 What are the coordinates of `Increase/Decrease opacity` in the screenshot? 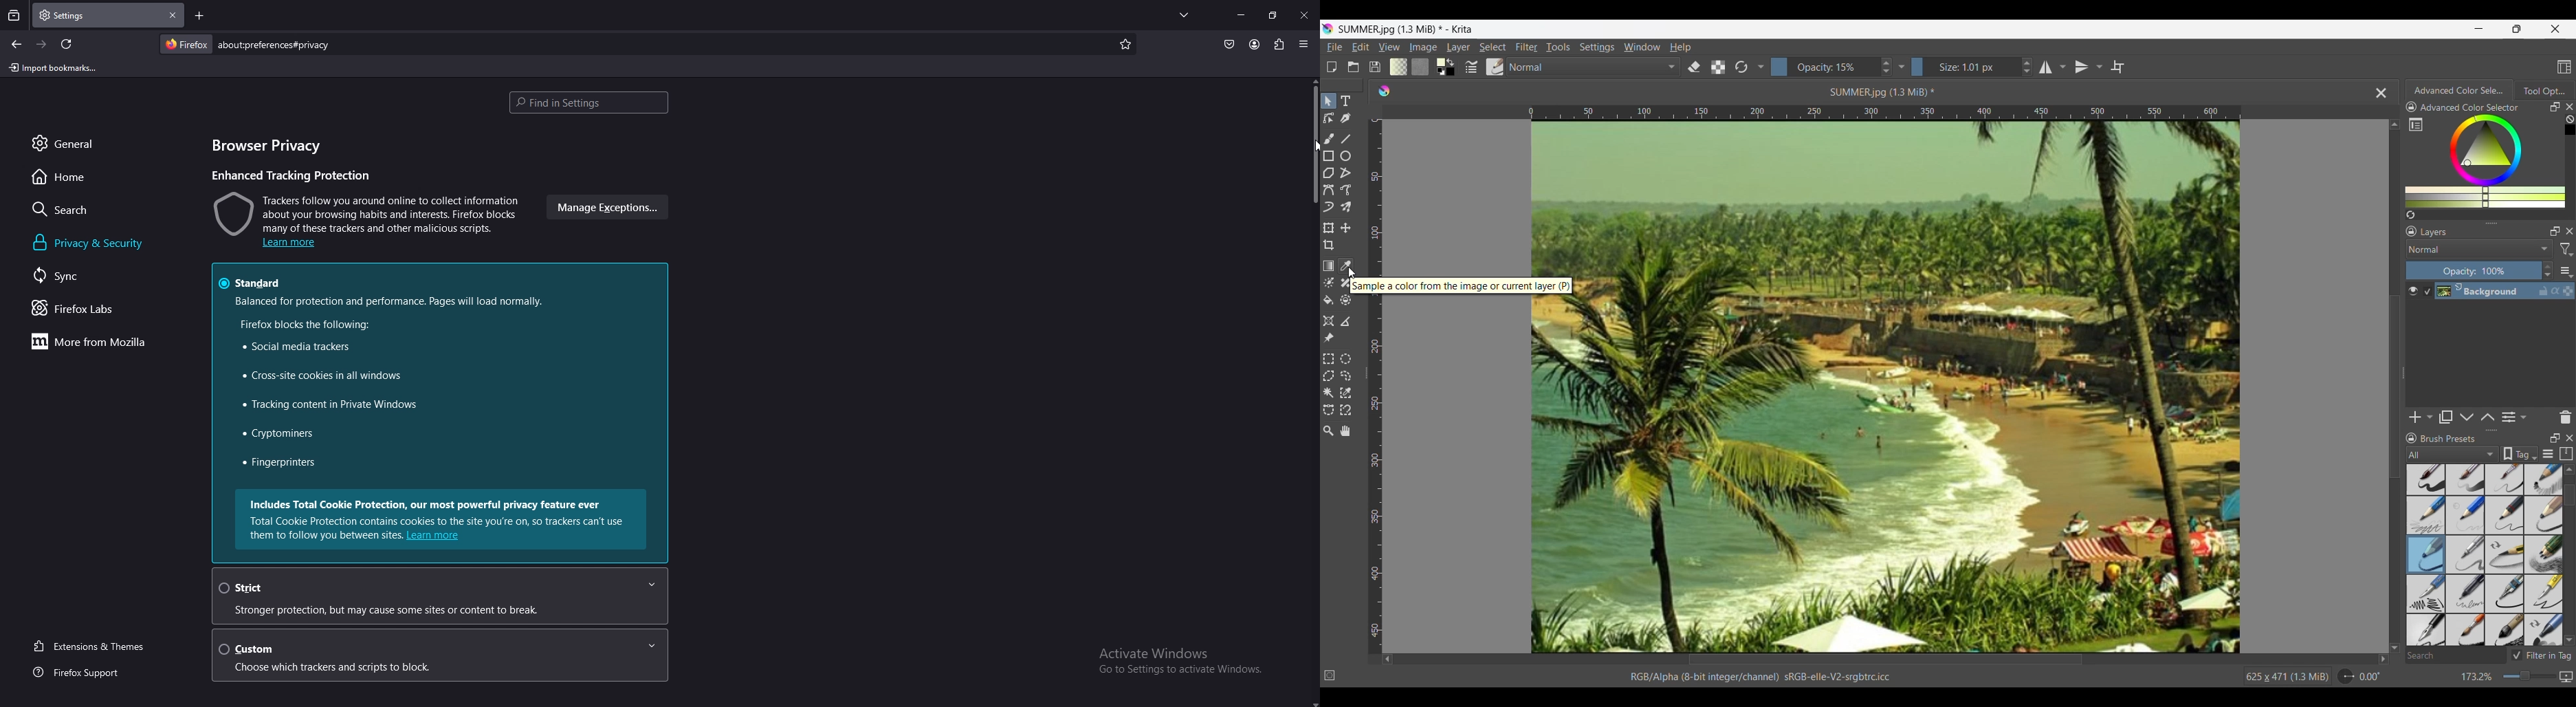 It's located at (2548, 271).